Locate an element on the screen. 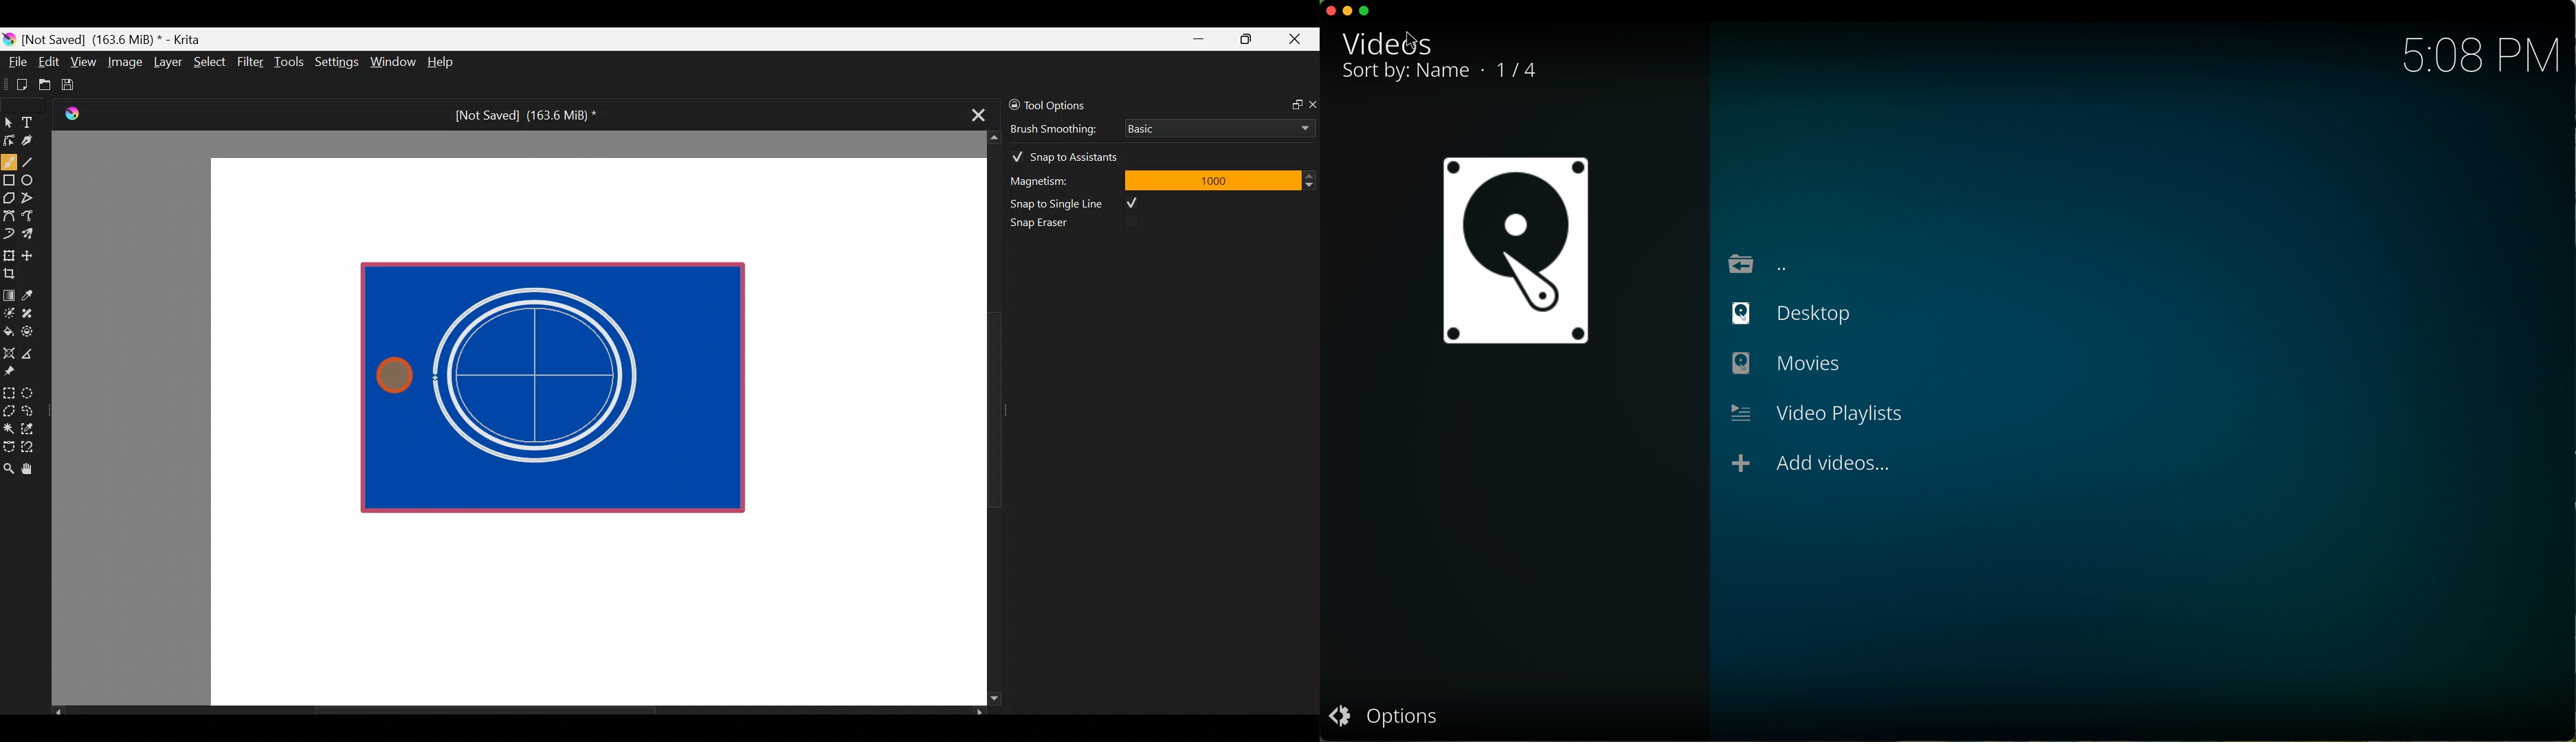 The image size is (2576, 756). Assistant tool is located at coordinates (8, 349).